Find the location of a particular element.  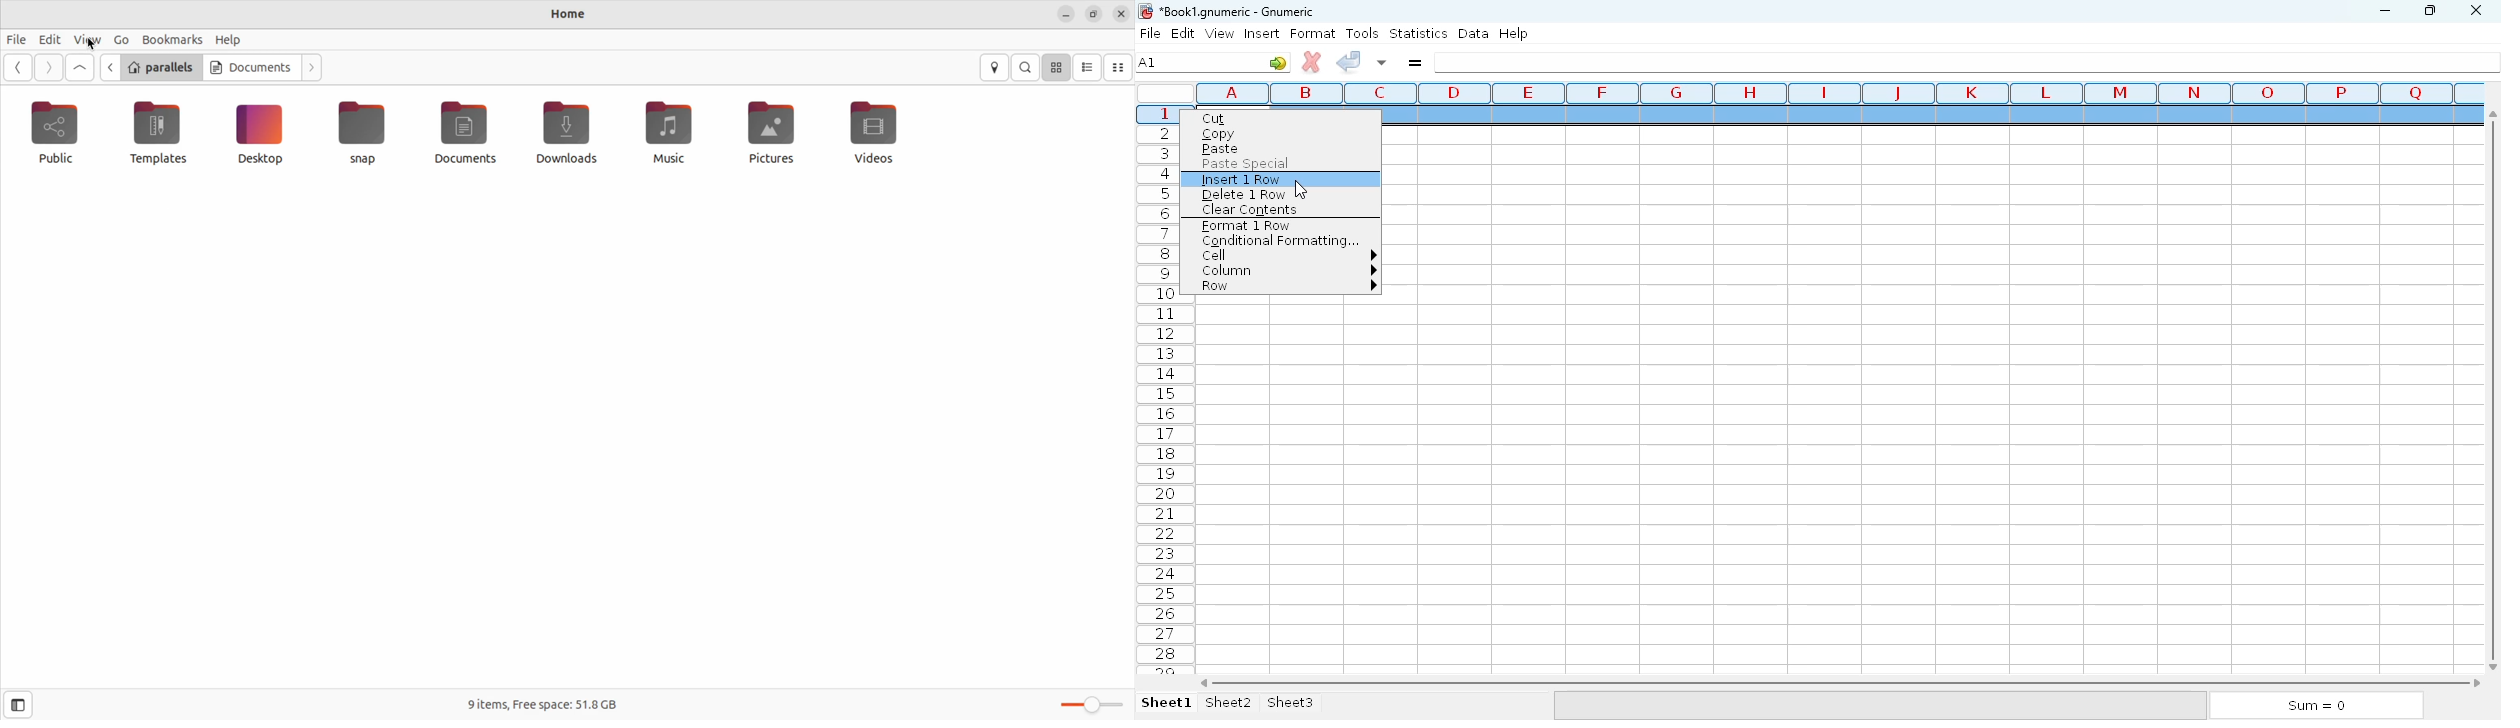

delete 1 row is located at coordinates (1243, 195).